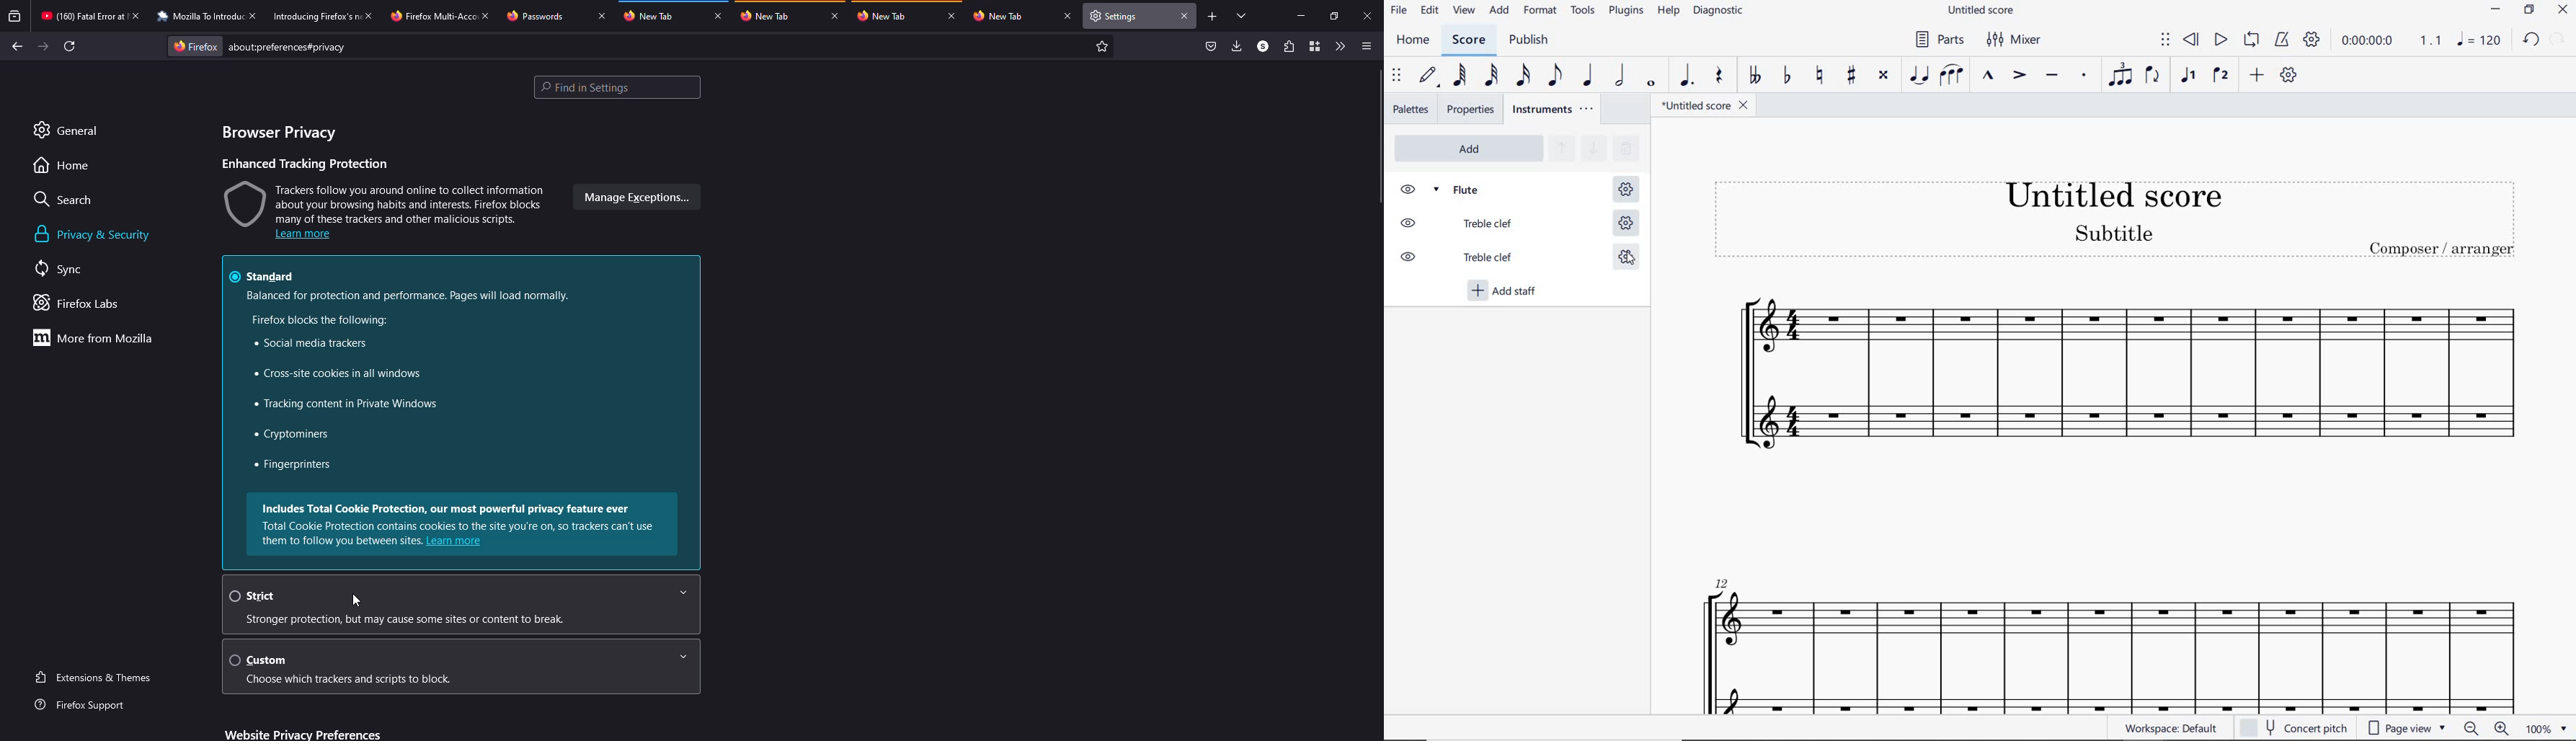 The image size is (2576, 756). Describe the element at coordinates (311, 342) in the screenshot. I see `social media trackers` at that location.